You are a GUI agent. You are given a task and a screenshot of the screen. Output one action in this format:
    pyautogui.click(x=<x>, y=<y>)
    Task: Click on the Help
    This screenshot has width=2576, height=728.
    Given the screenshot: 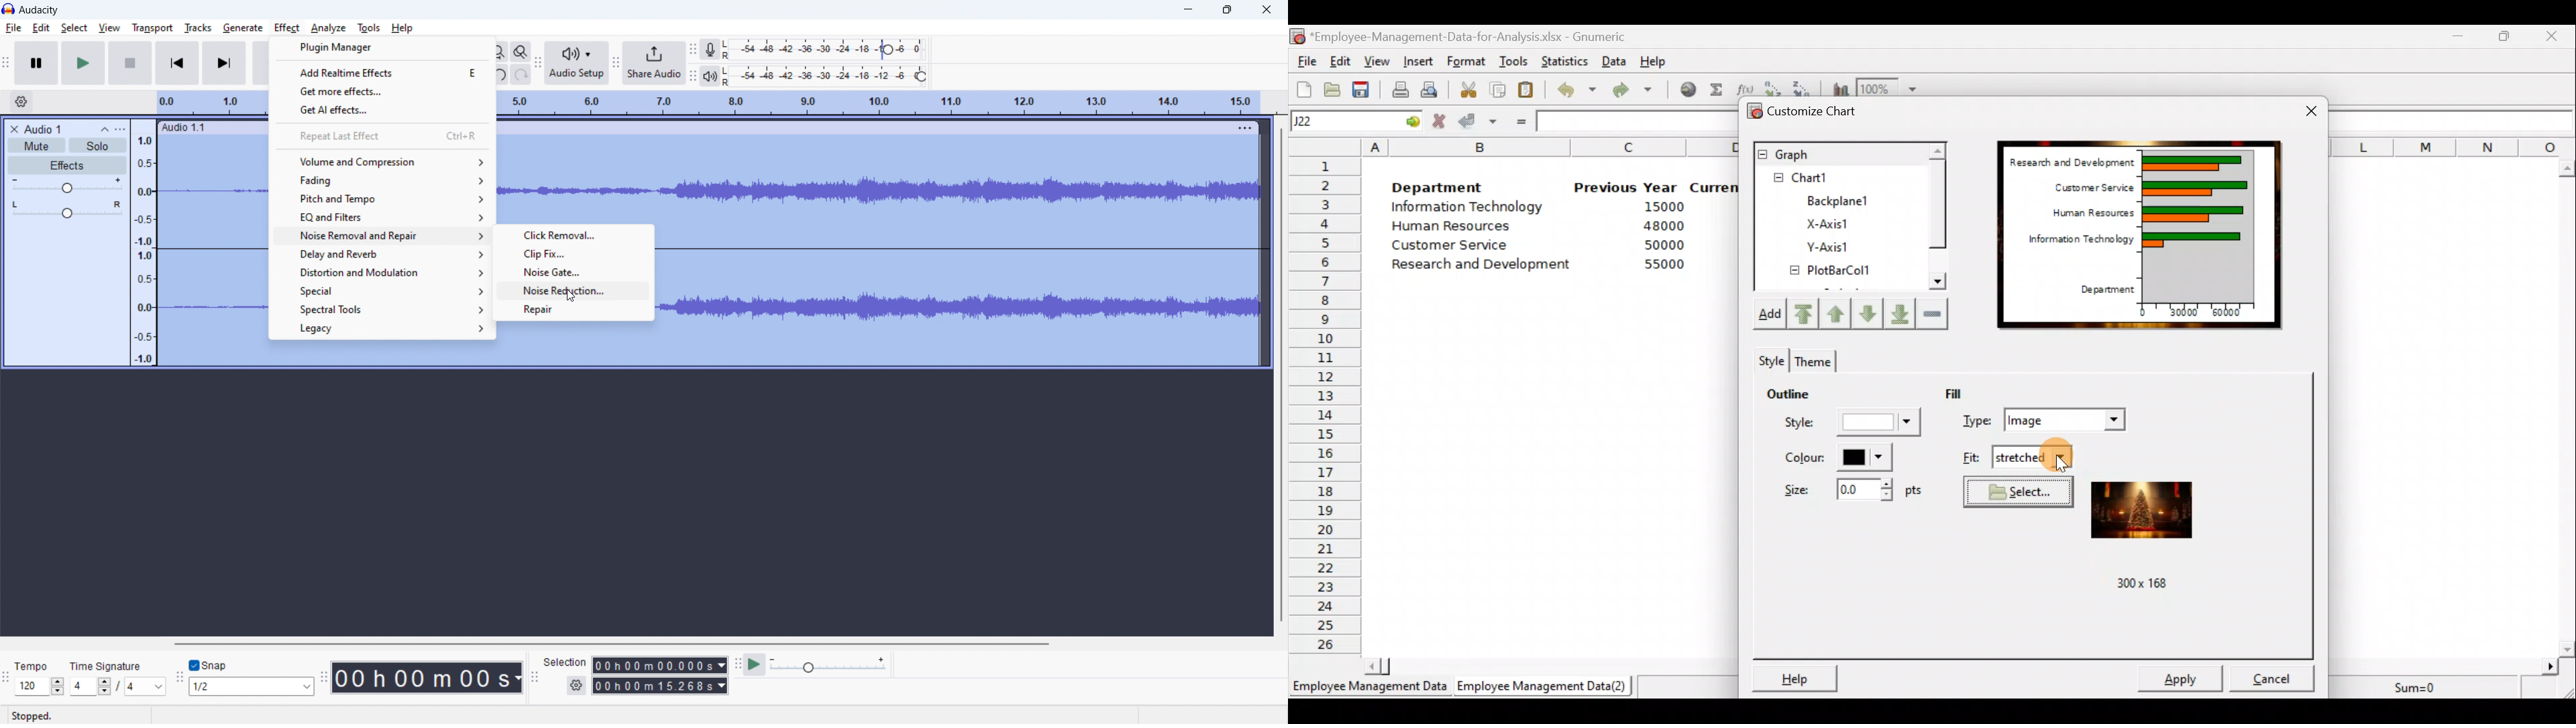 What is the action you would take?
    pyautogui.click(x=405, y=27)
    